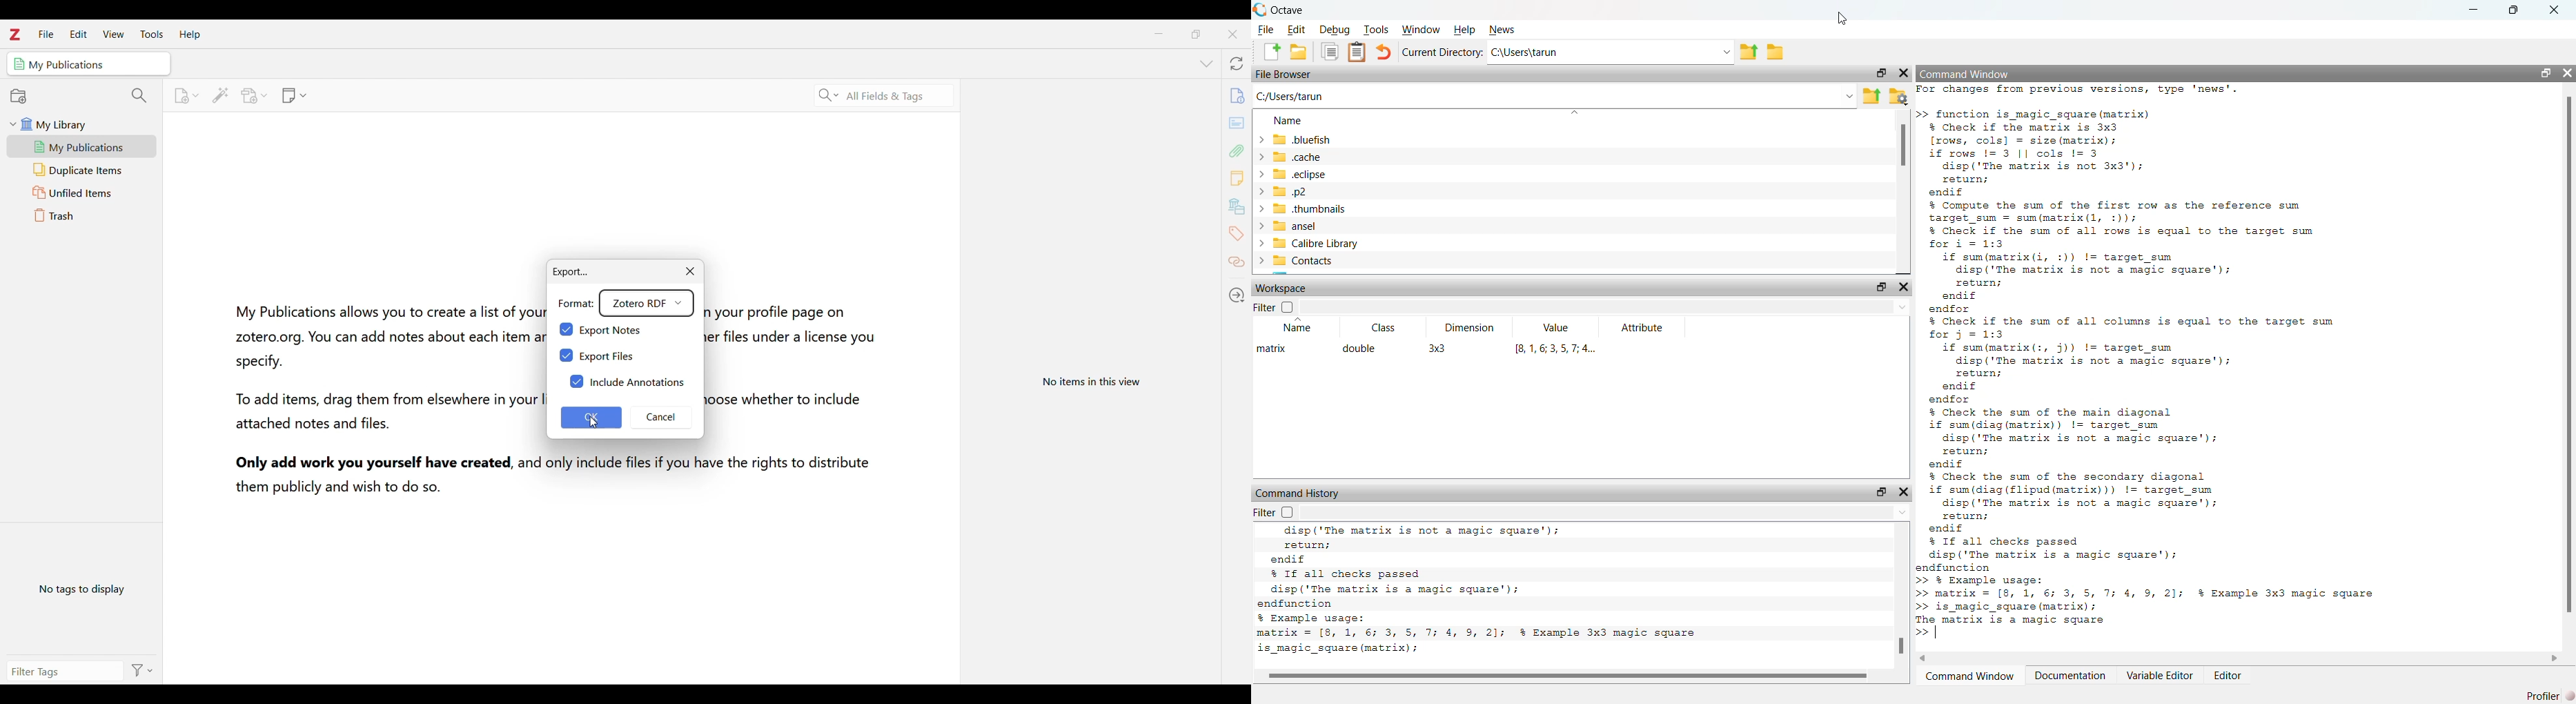 Image resolution: width=2576 pixels, height=728 pixels. I want to click on Trash, so click(82, 215).